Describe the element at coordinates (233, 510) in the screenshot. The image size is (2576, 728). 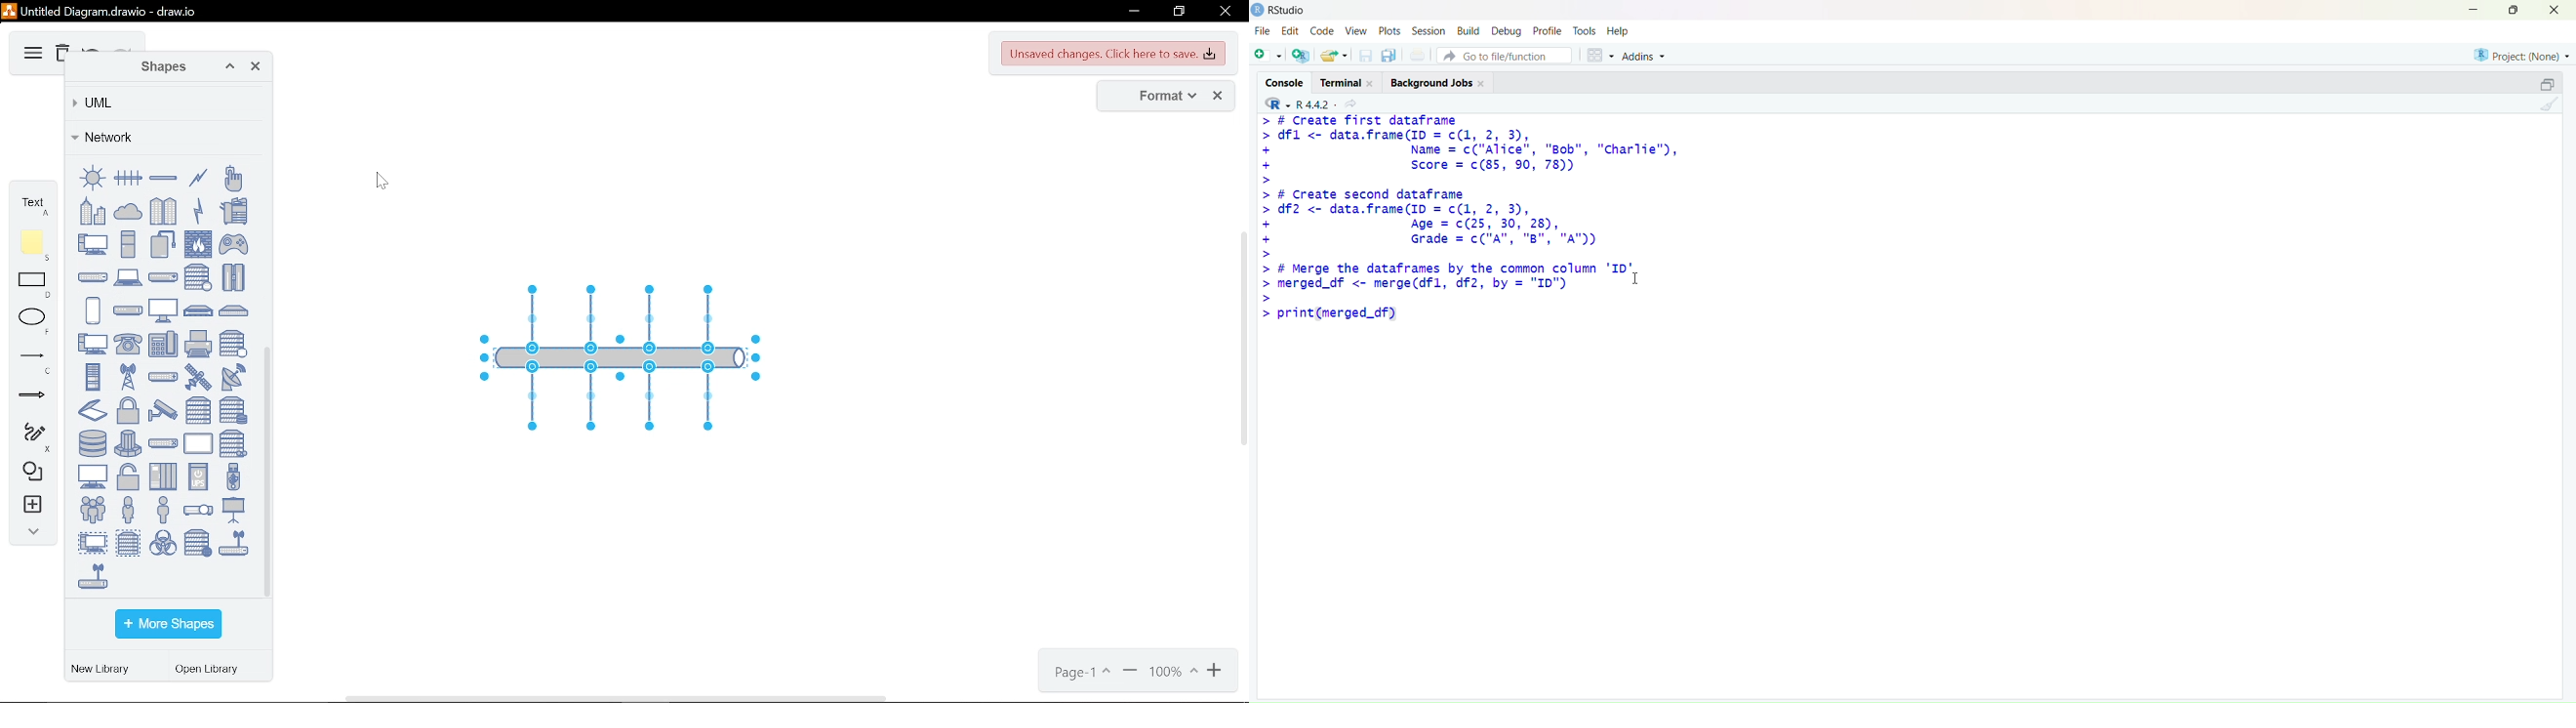
I see `video projector screen` at that location.